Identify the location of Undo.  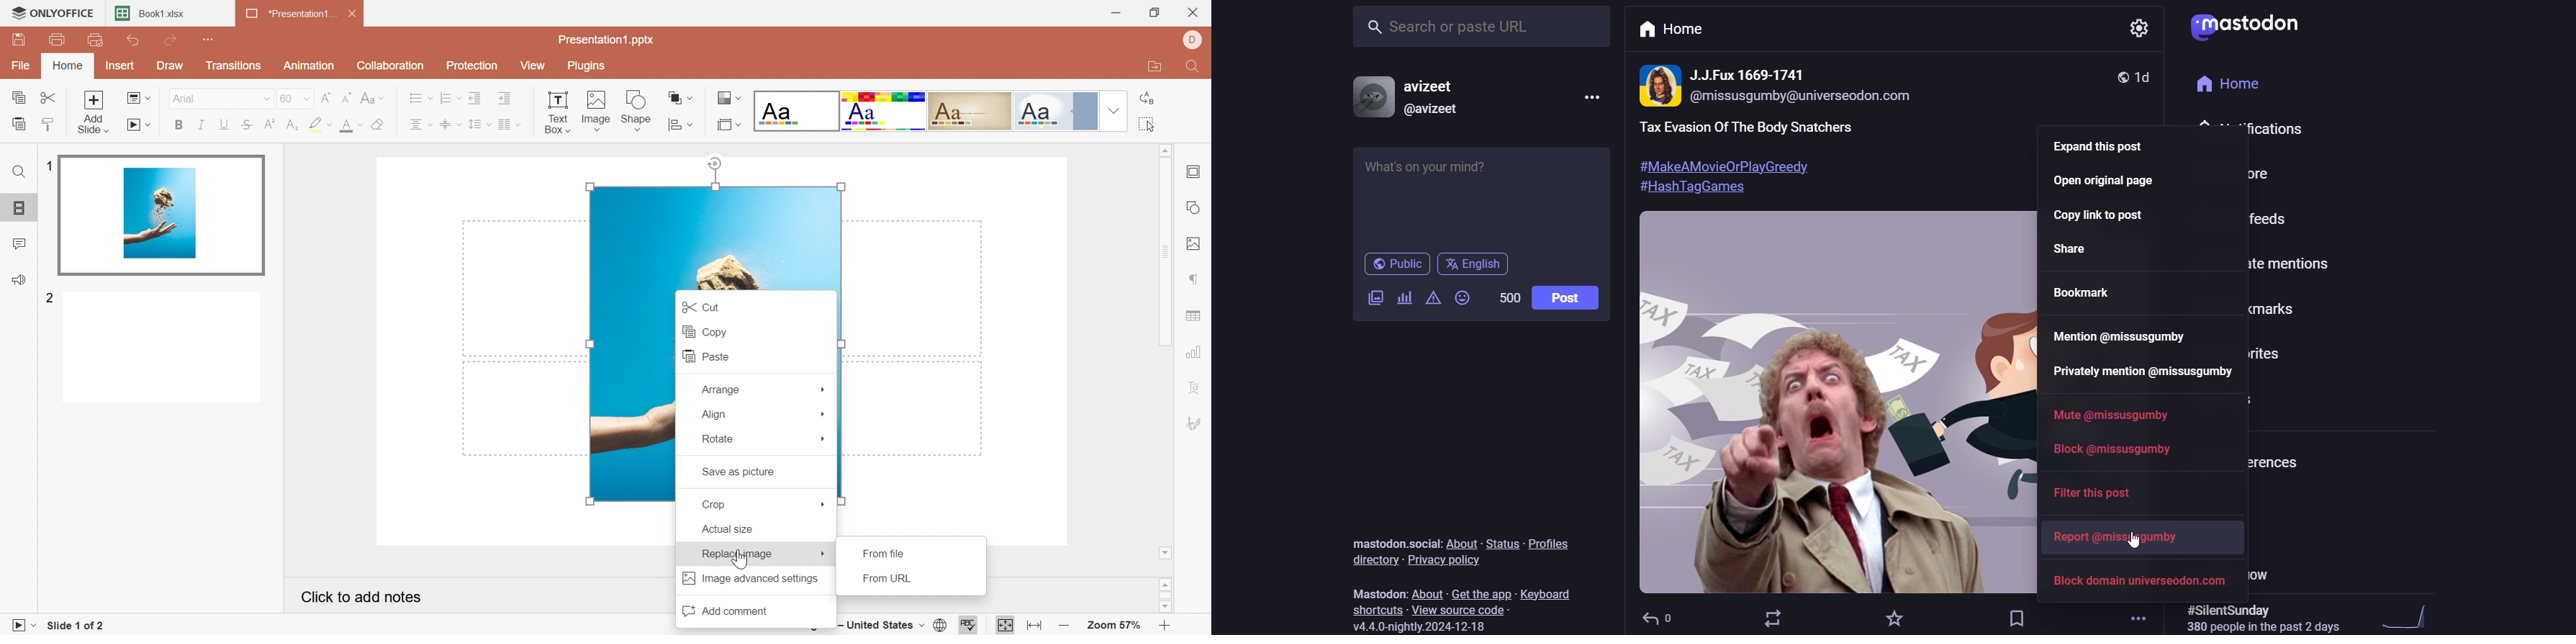
(134, 41).